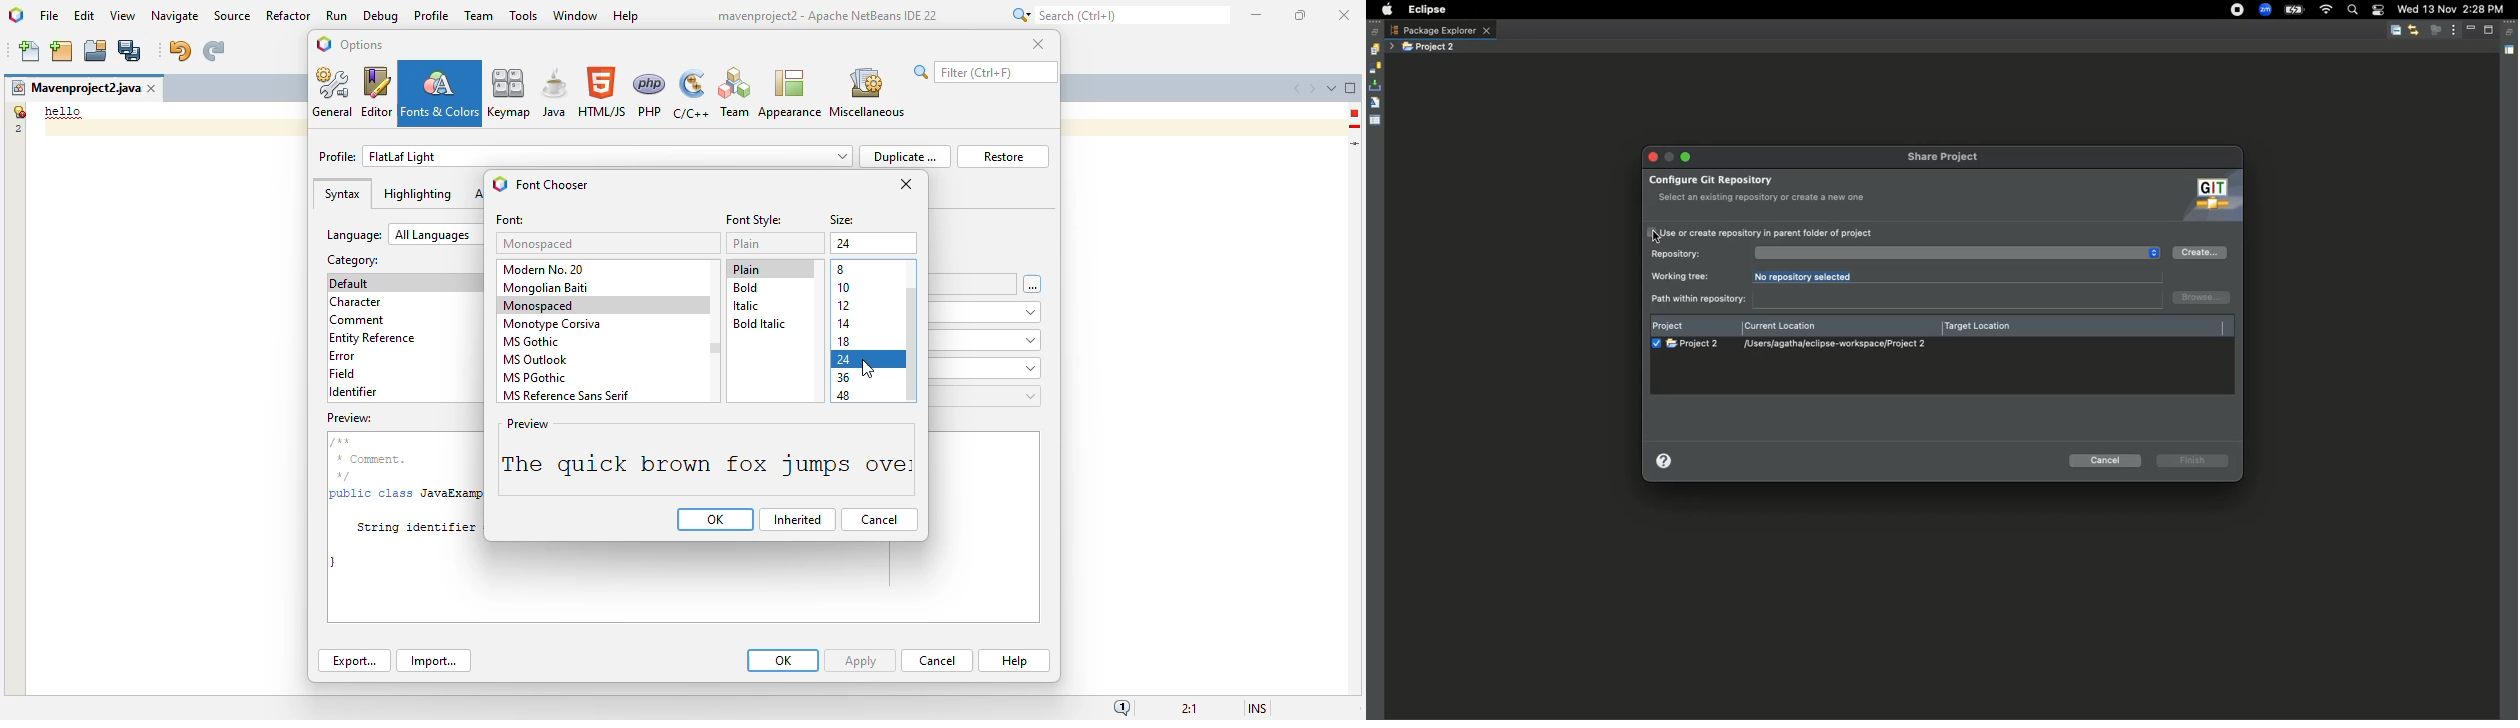 This screenshot has width=2520, height=728. Describe the element at coordinates (1667, 462) in the screenshot. I see `Help` at that location.